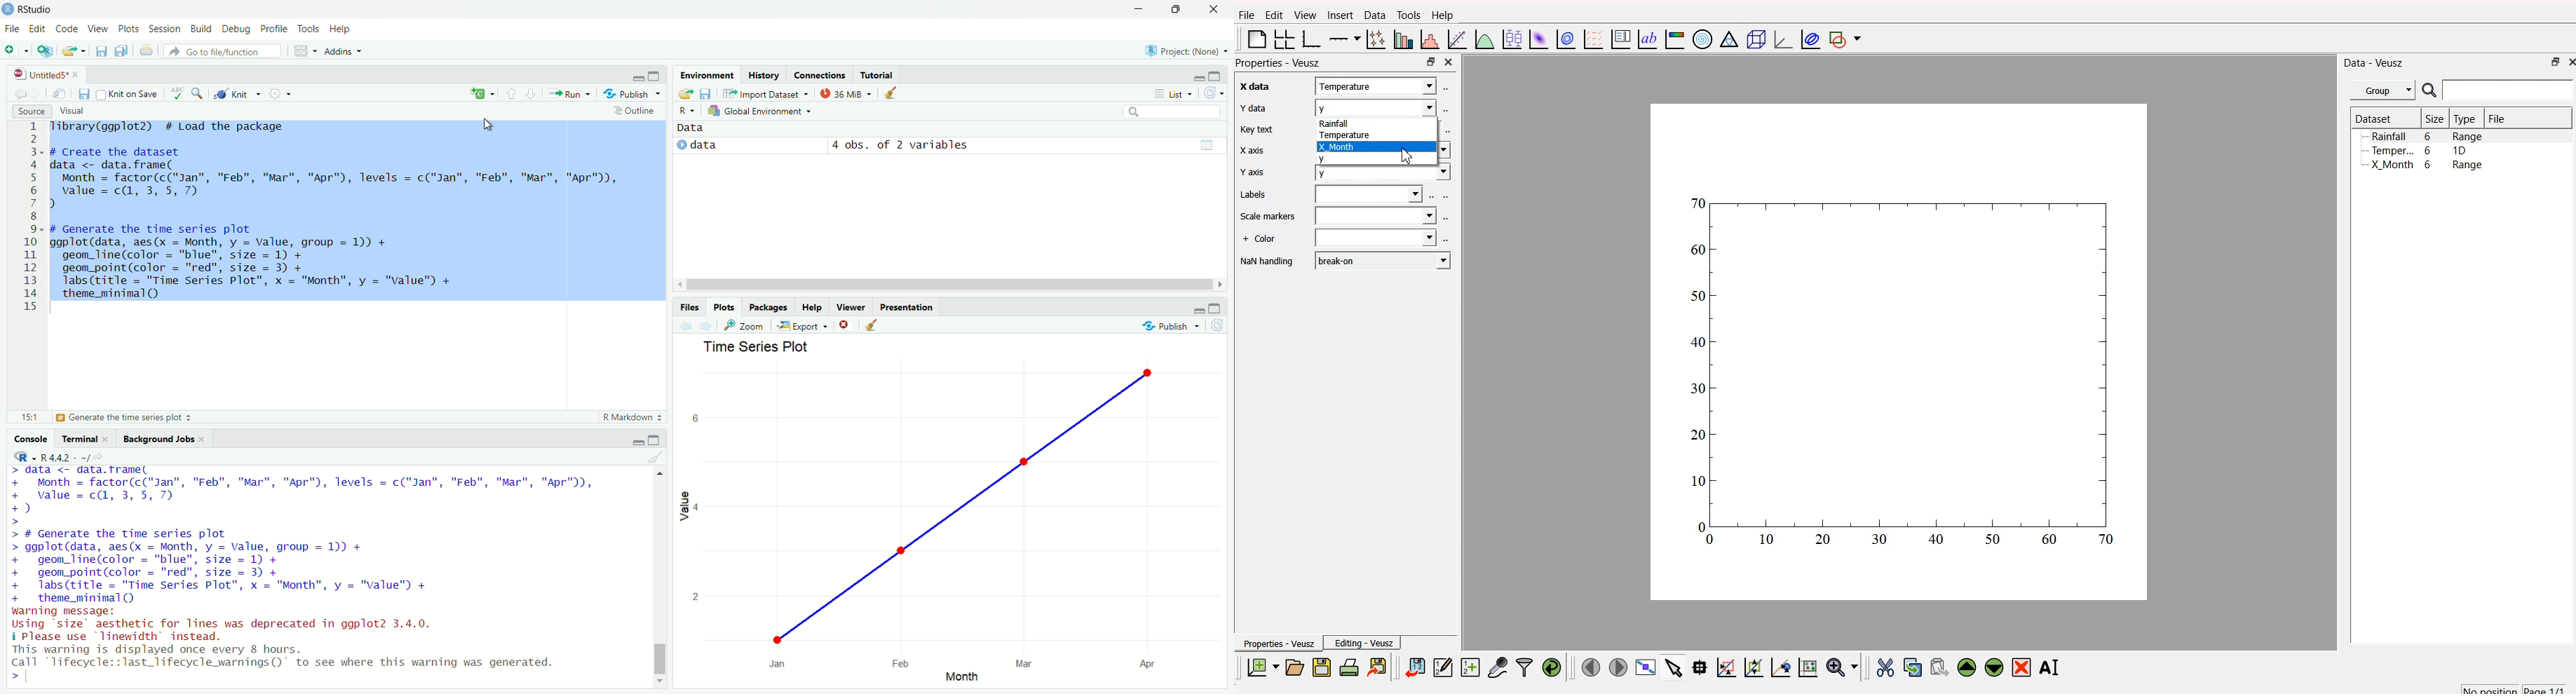 Image resolution: width=2576 pixels, height=700 pixels. What do you see at coordinates (300, 494) in the screenshot?
I see `month data` at bounding box center [300, 494].